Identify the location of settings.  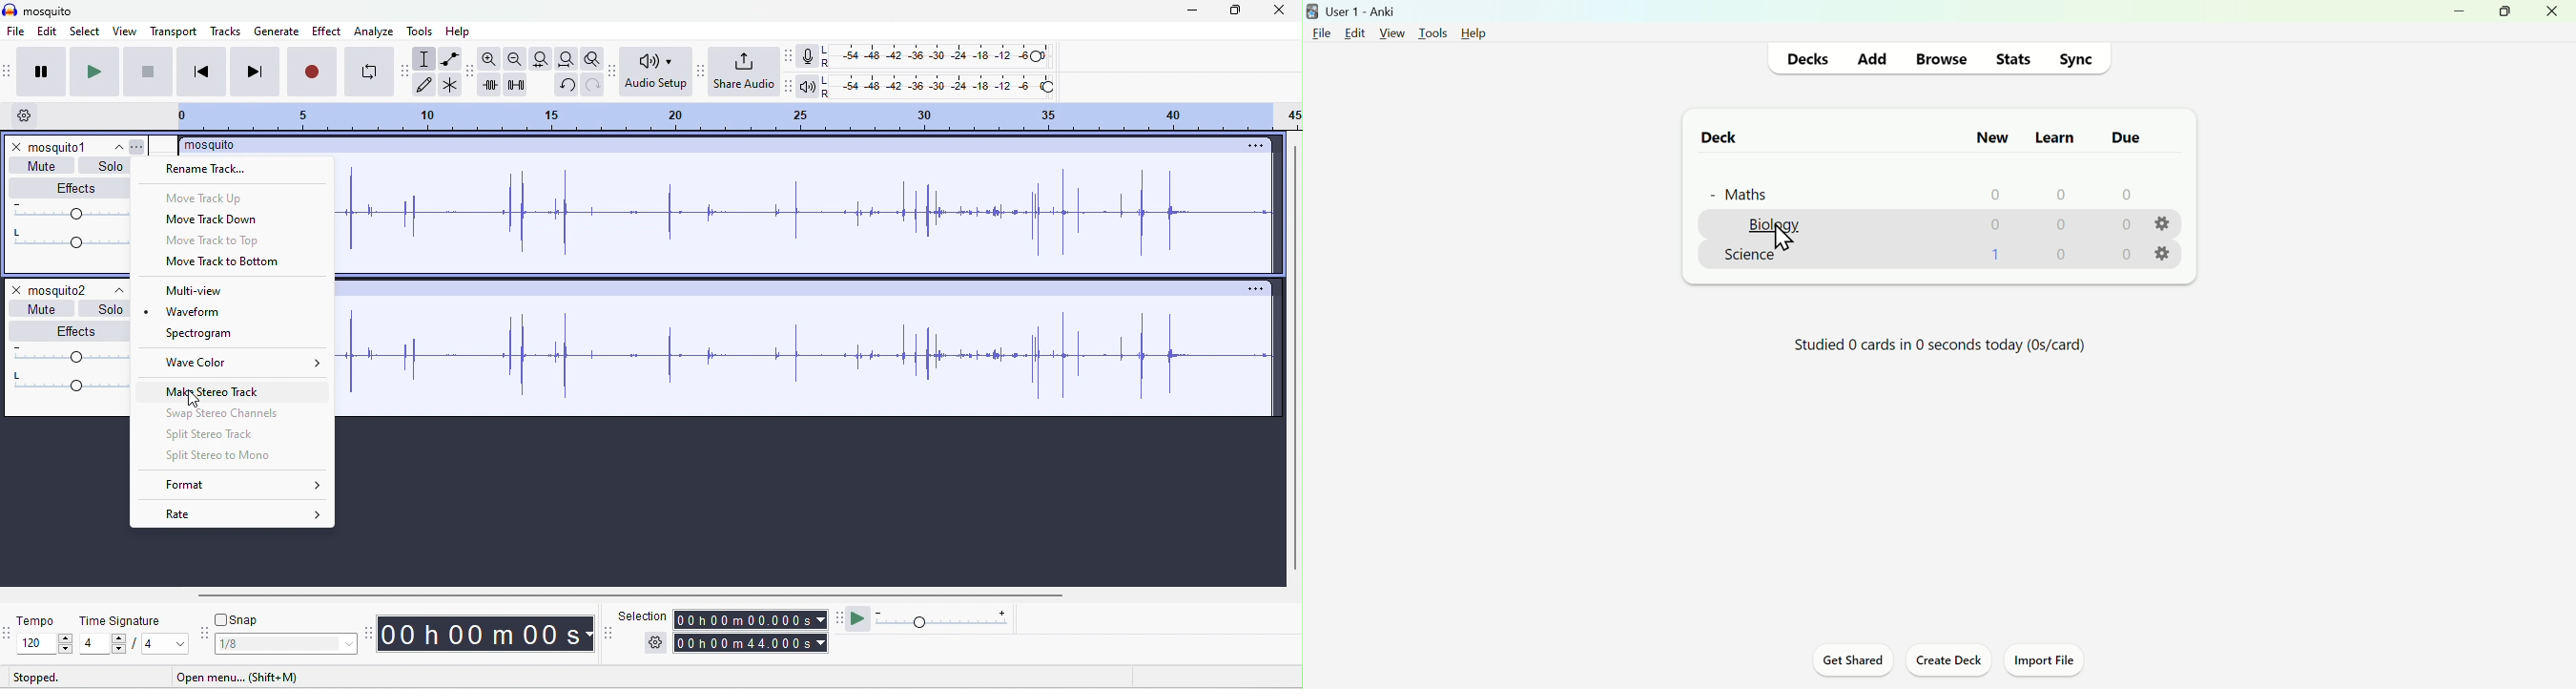
(2163, 228).